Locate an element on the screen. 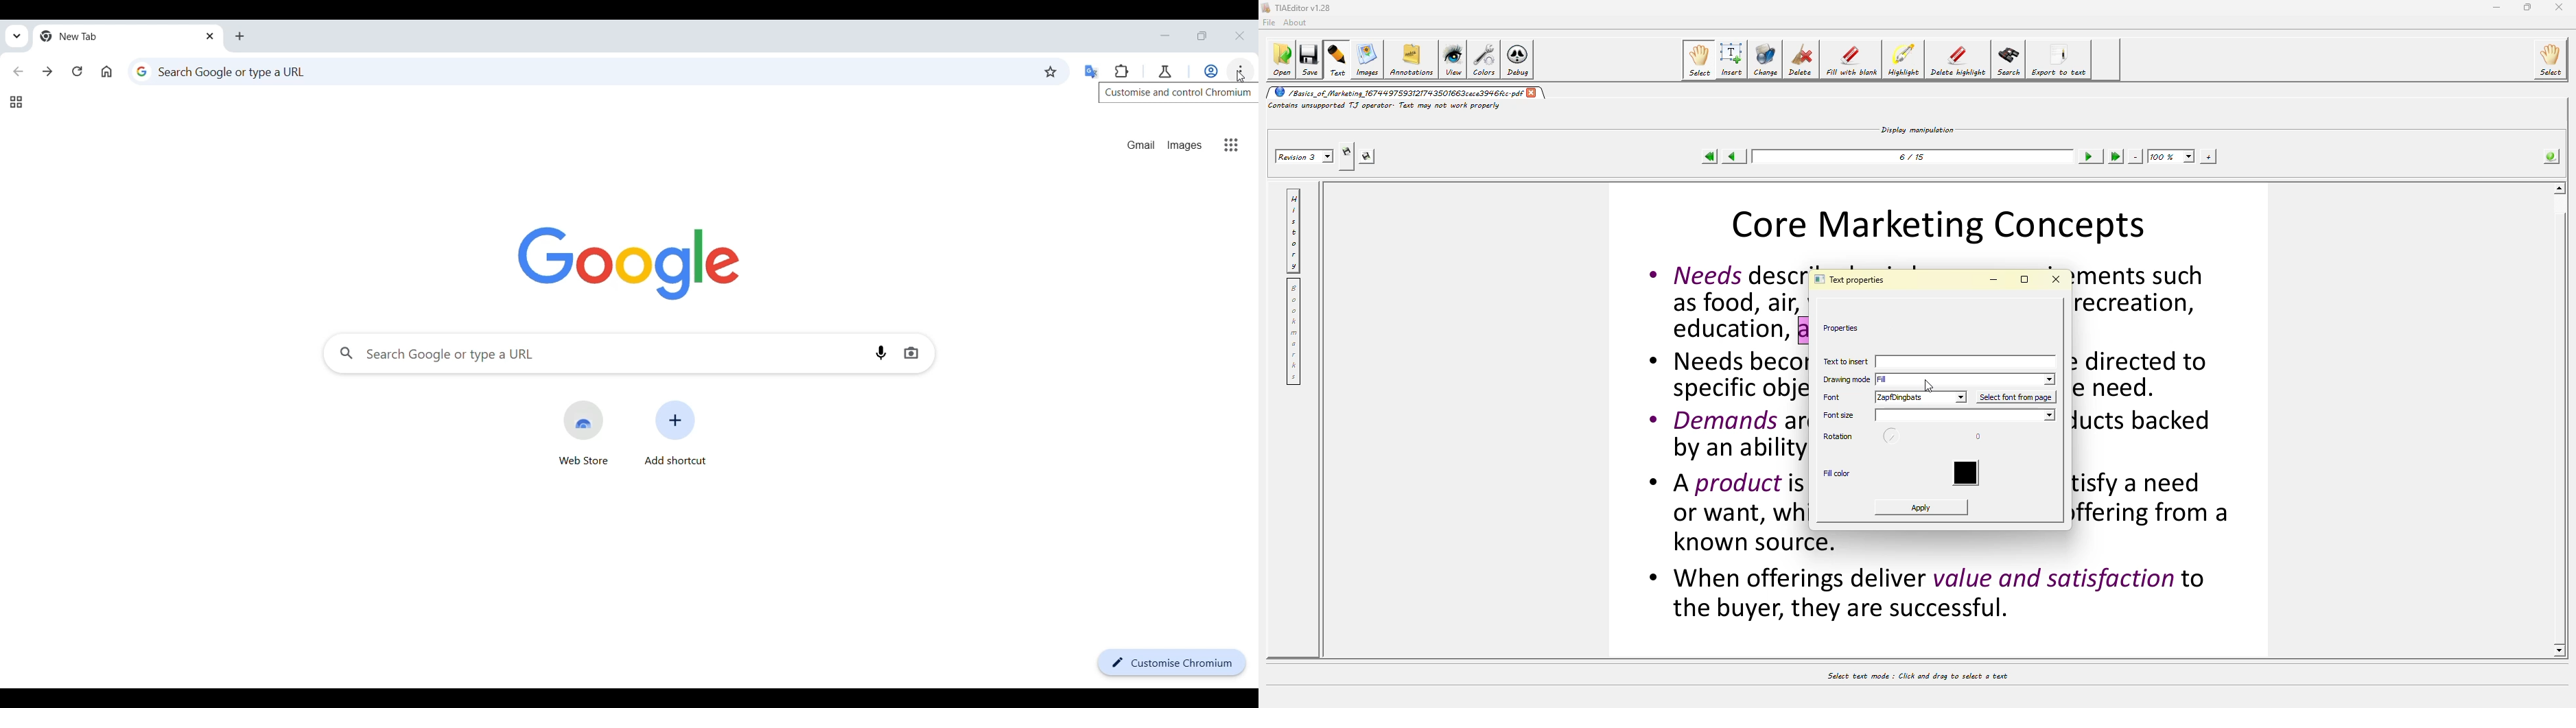 The width and height of the screenshot is (2576, 728). previous page is located at coordinates (1731, 156).